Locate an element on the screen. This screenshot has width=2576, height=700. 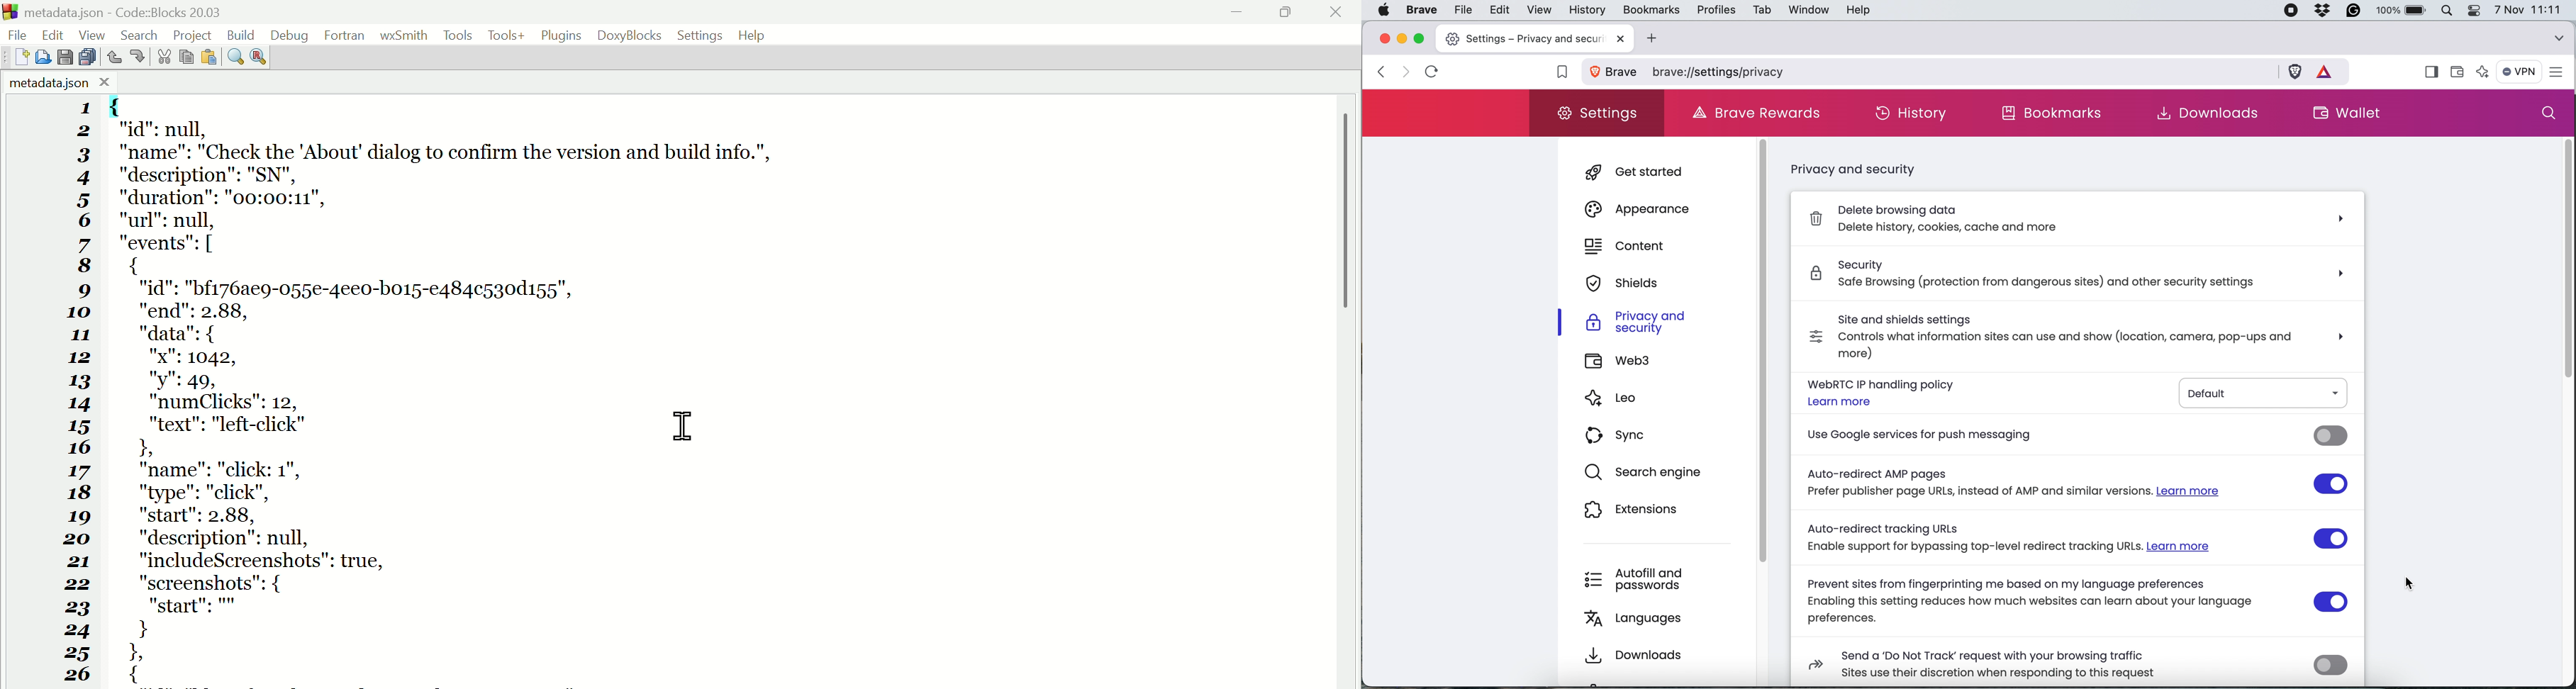
privacy and security is located at coordinates (1636, 321).